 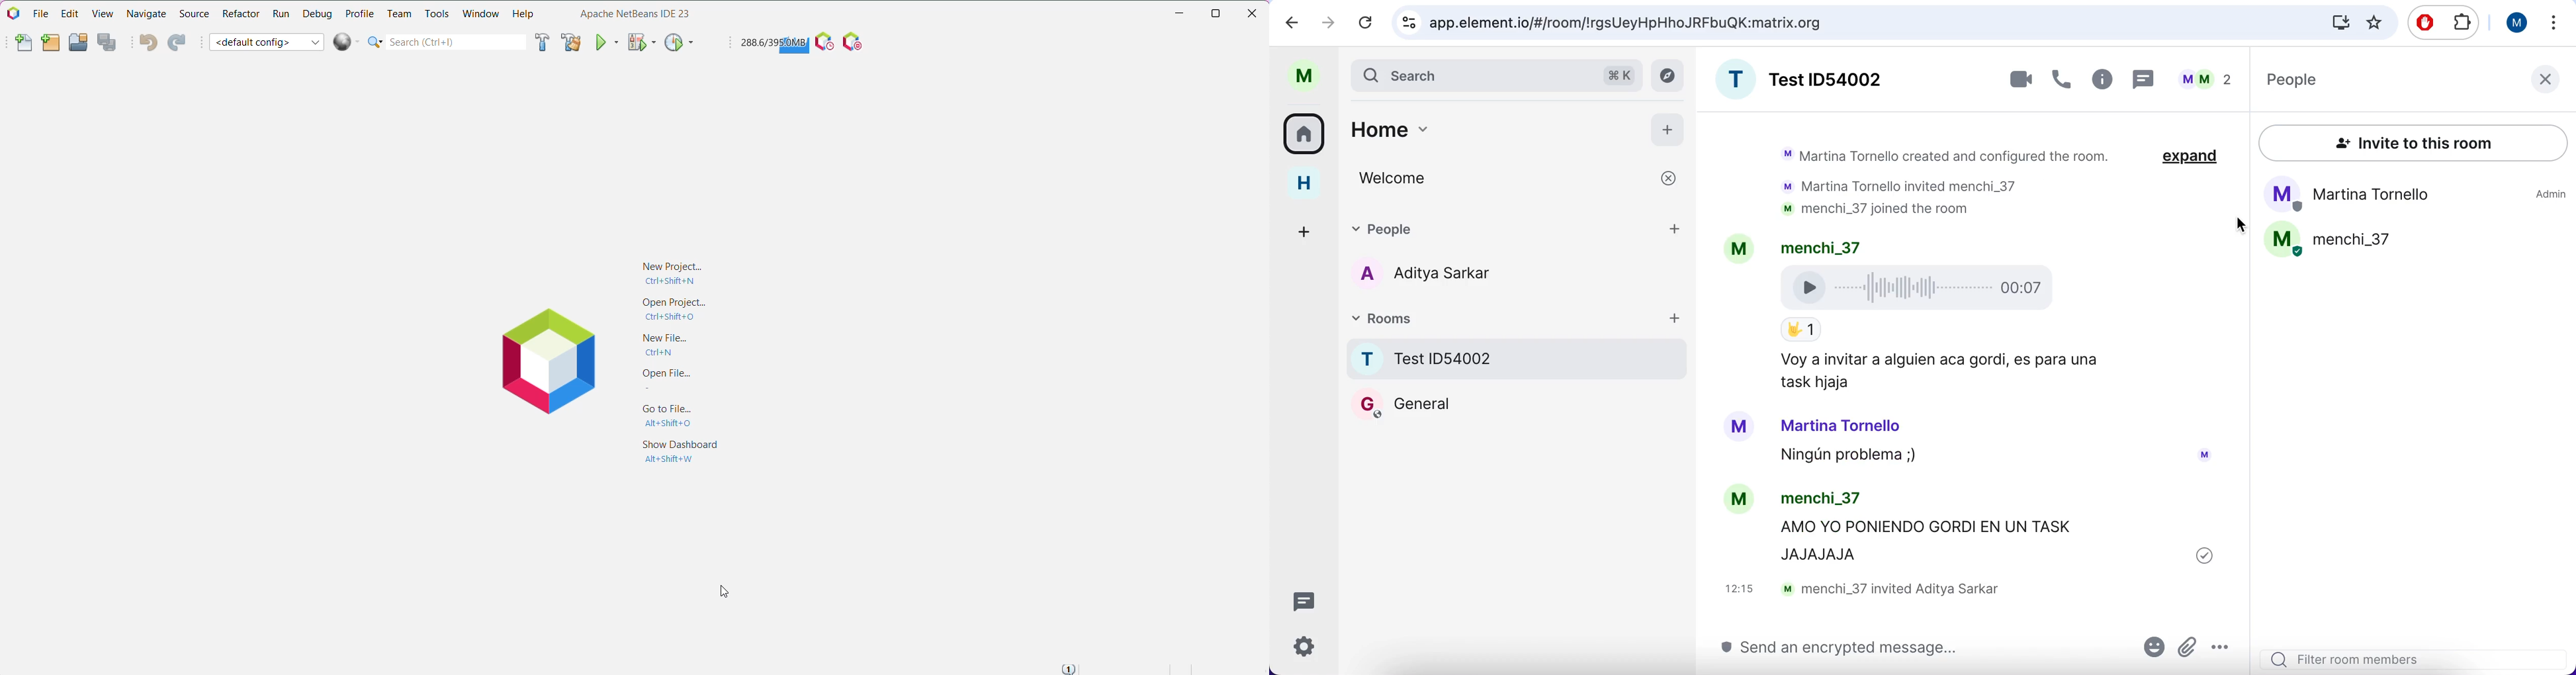 I want to click on extensioms, so click(x=2461, y=25).